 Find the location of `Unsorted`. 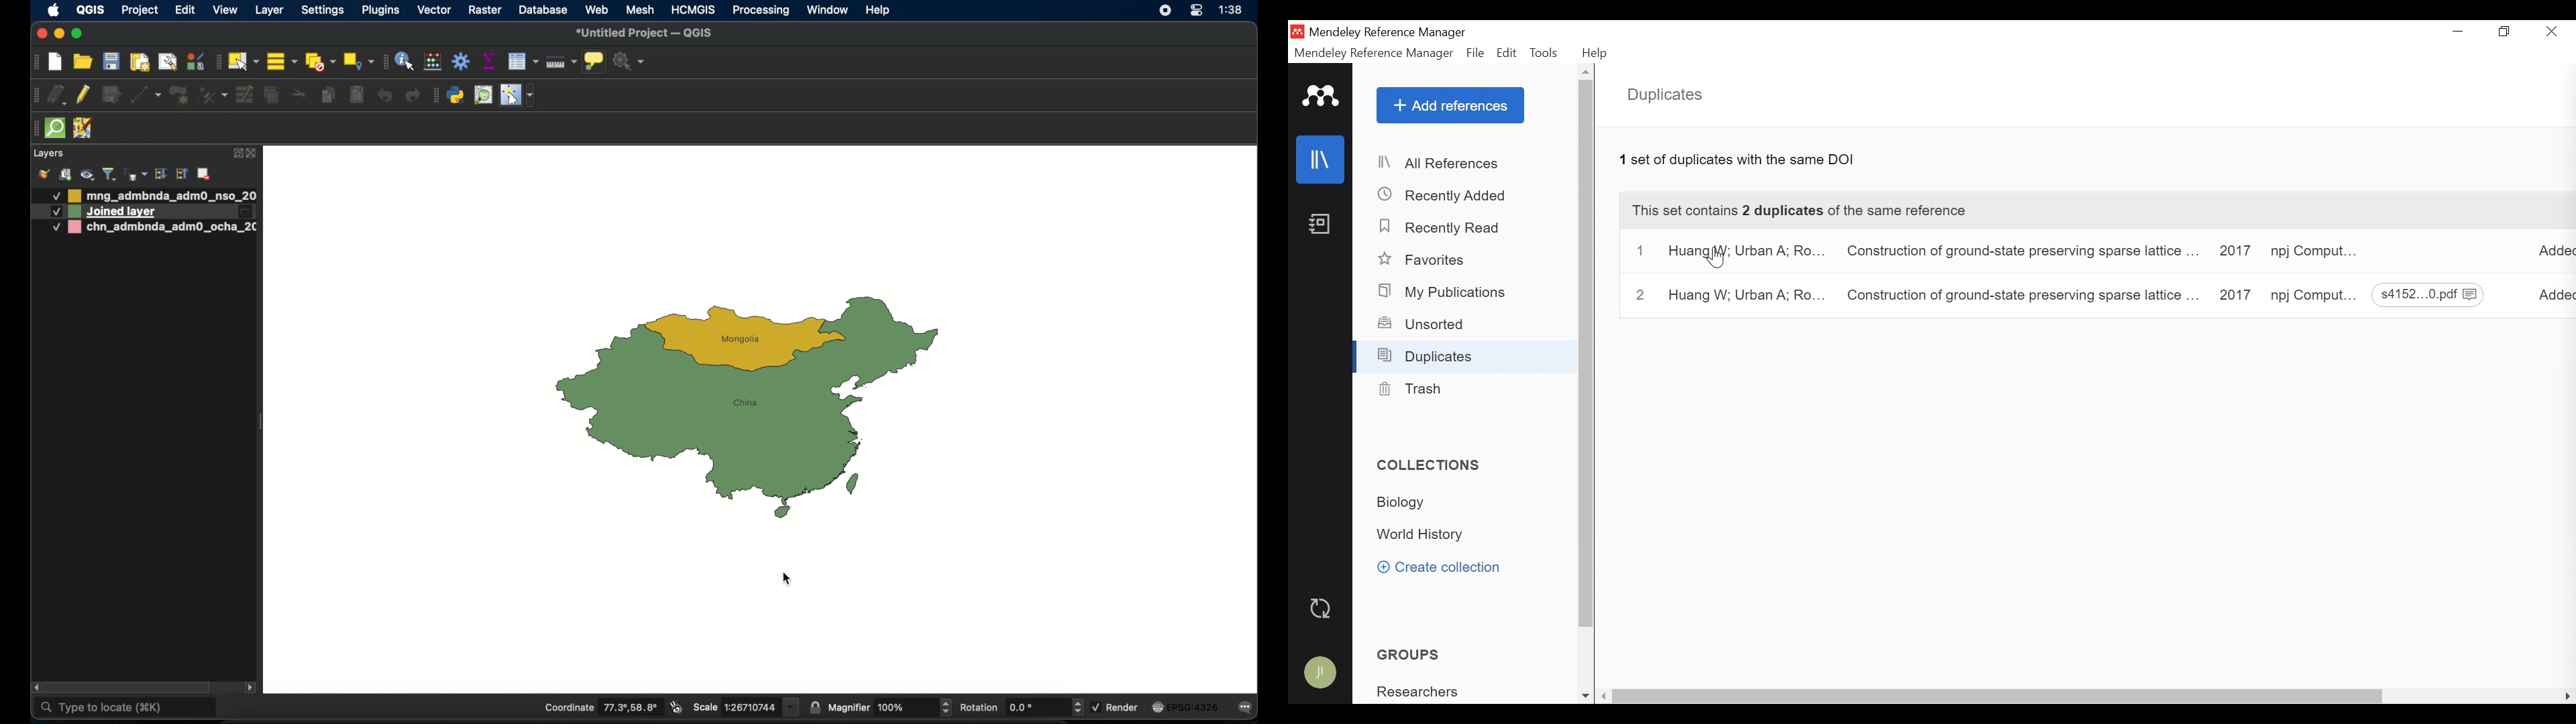

Unsorted is located at coordinates (1421, 324).